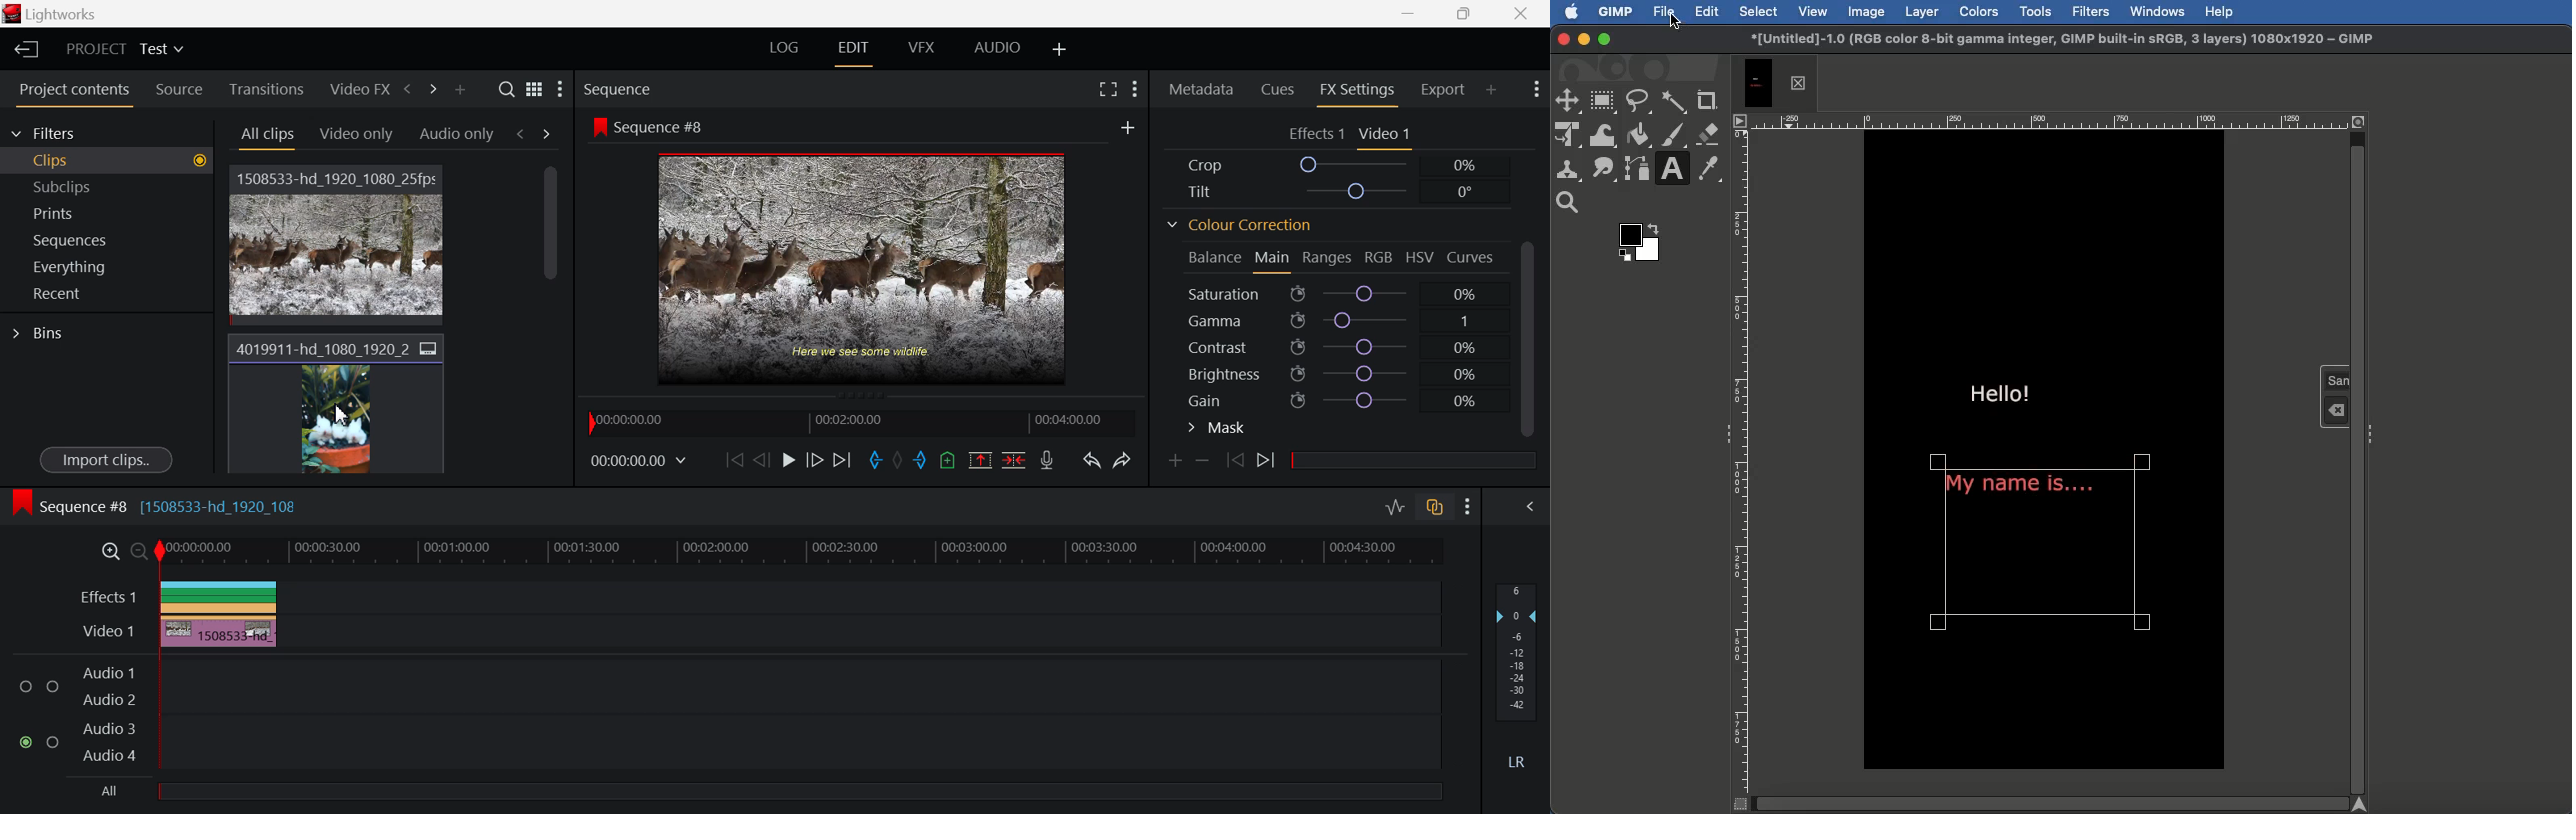  Describe the element at coordinates (23, 48) in the screenshot. I see `Back to Homepage` at that location.